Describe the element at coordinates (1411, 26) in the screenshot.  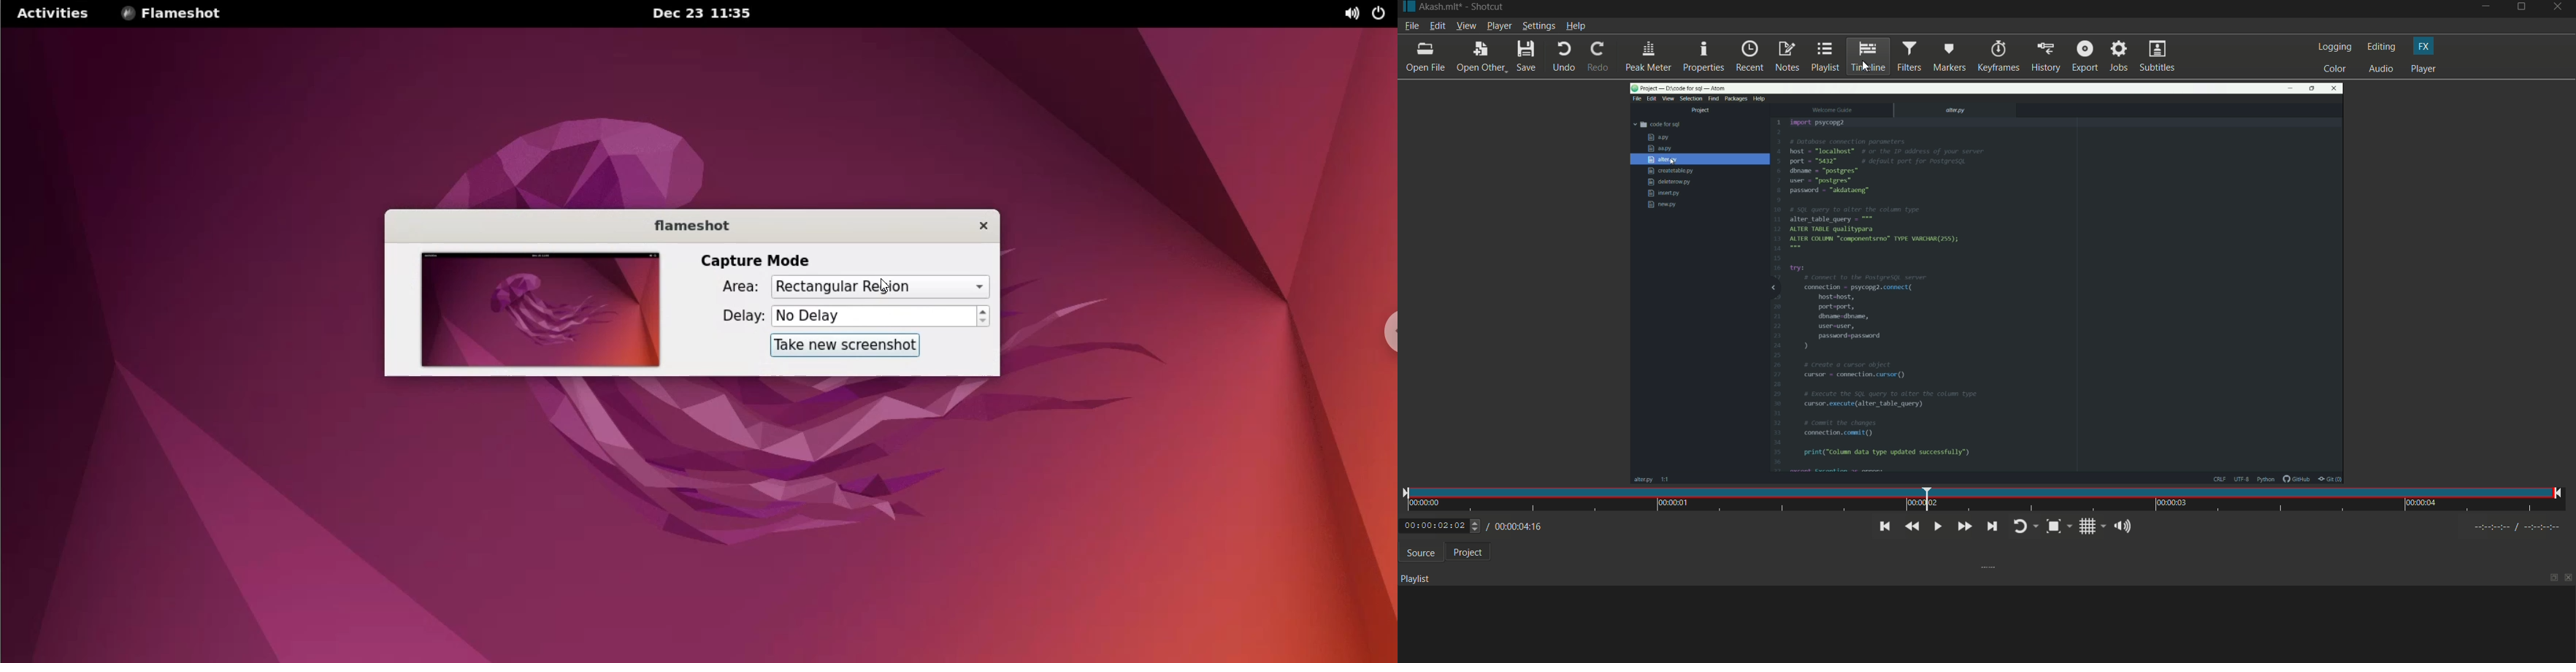
I see `file menu` at that location.